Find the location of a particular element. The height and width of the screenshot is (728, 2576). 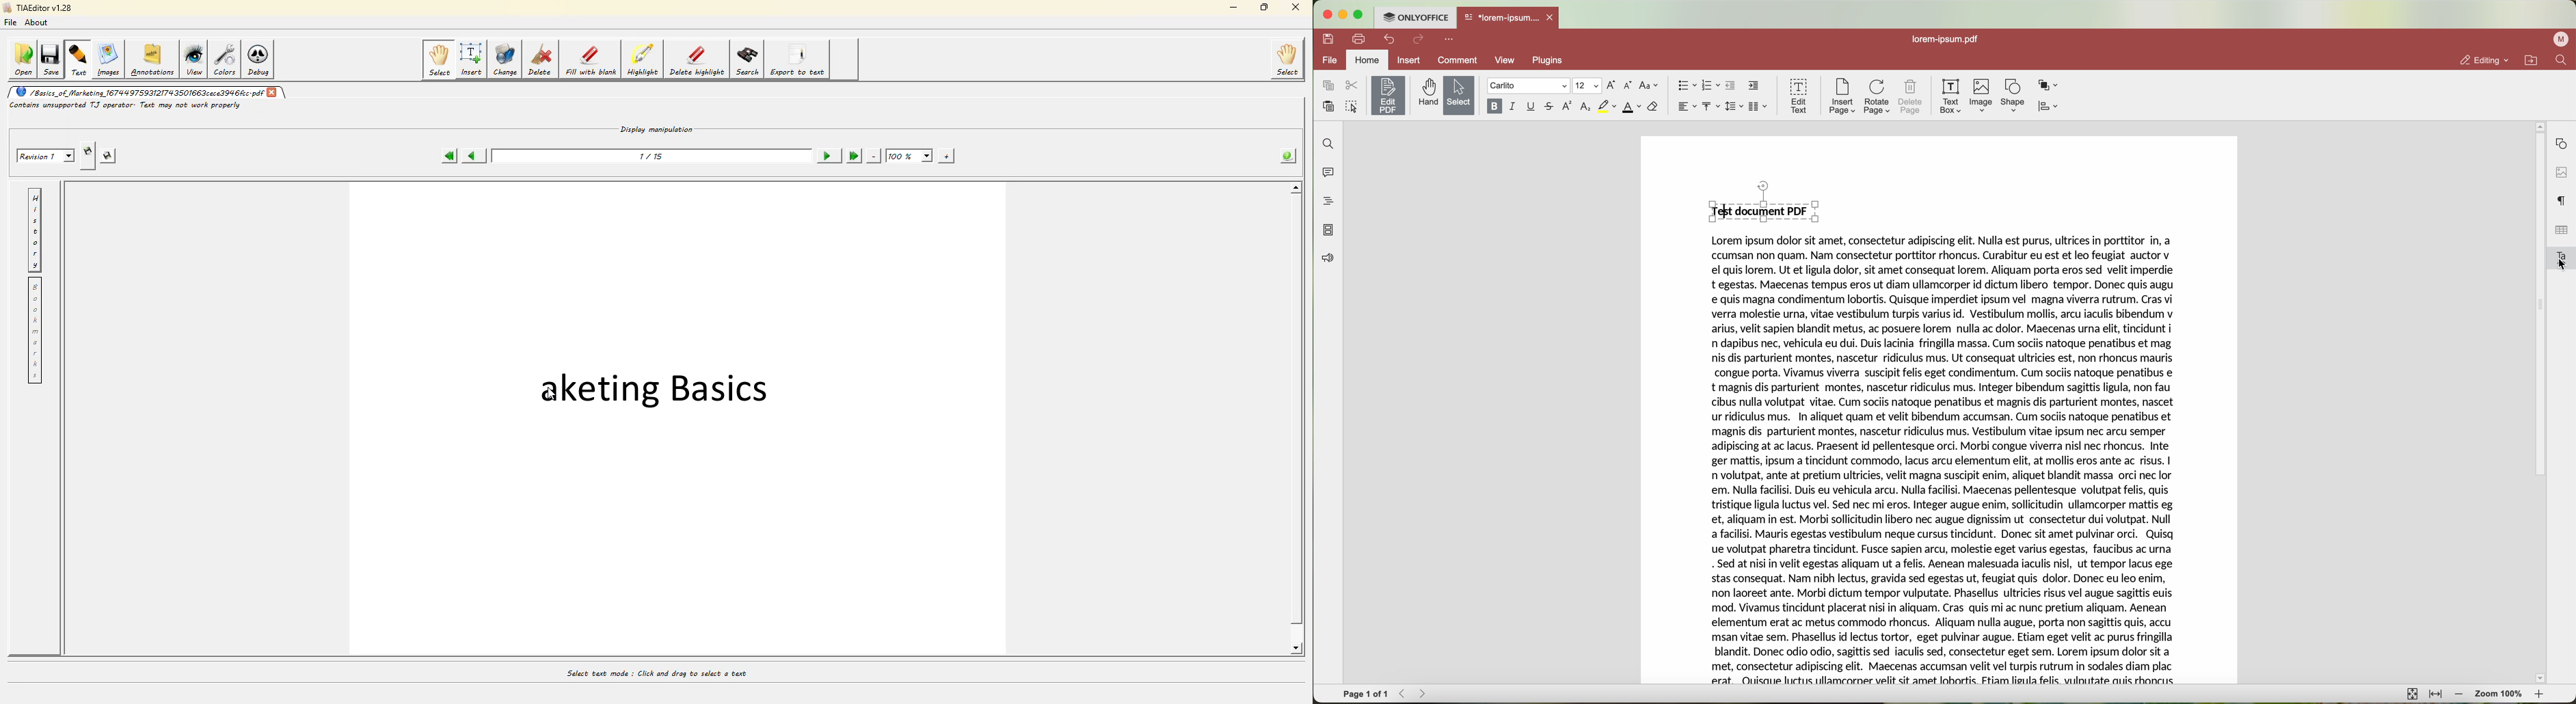

change case is located at coordinates (1650, 85).